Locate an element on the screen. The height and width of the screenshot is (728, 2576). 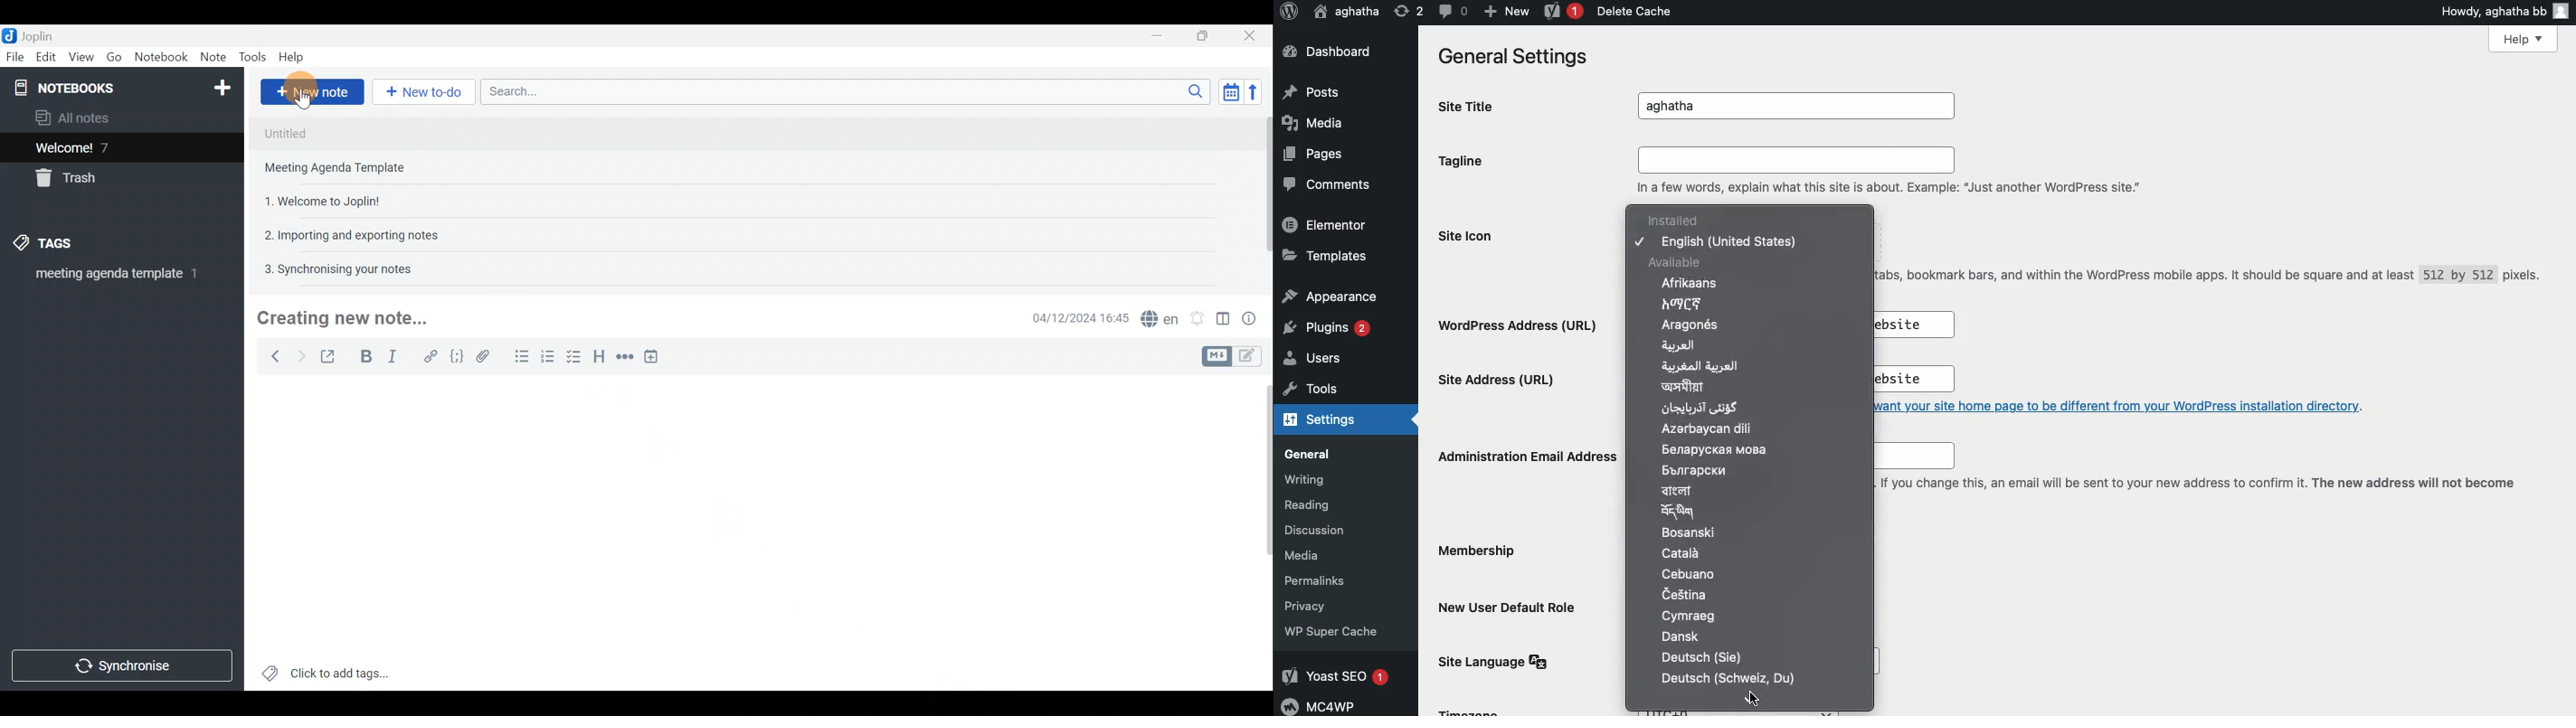
Users is located at coordinates (1319, 359).